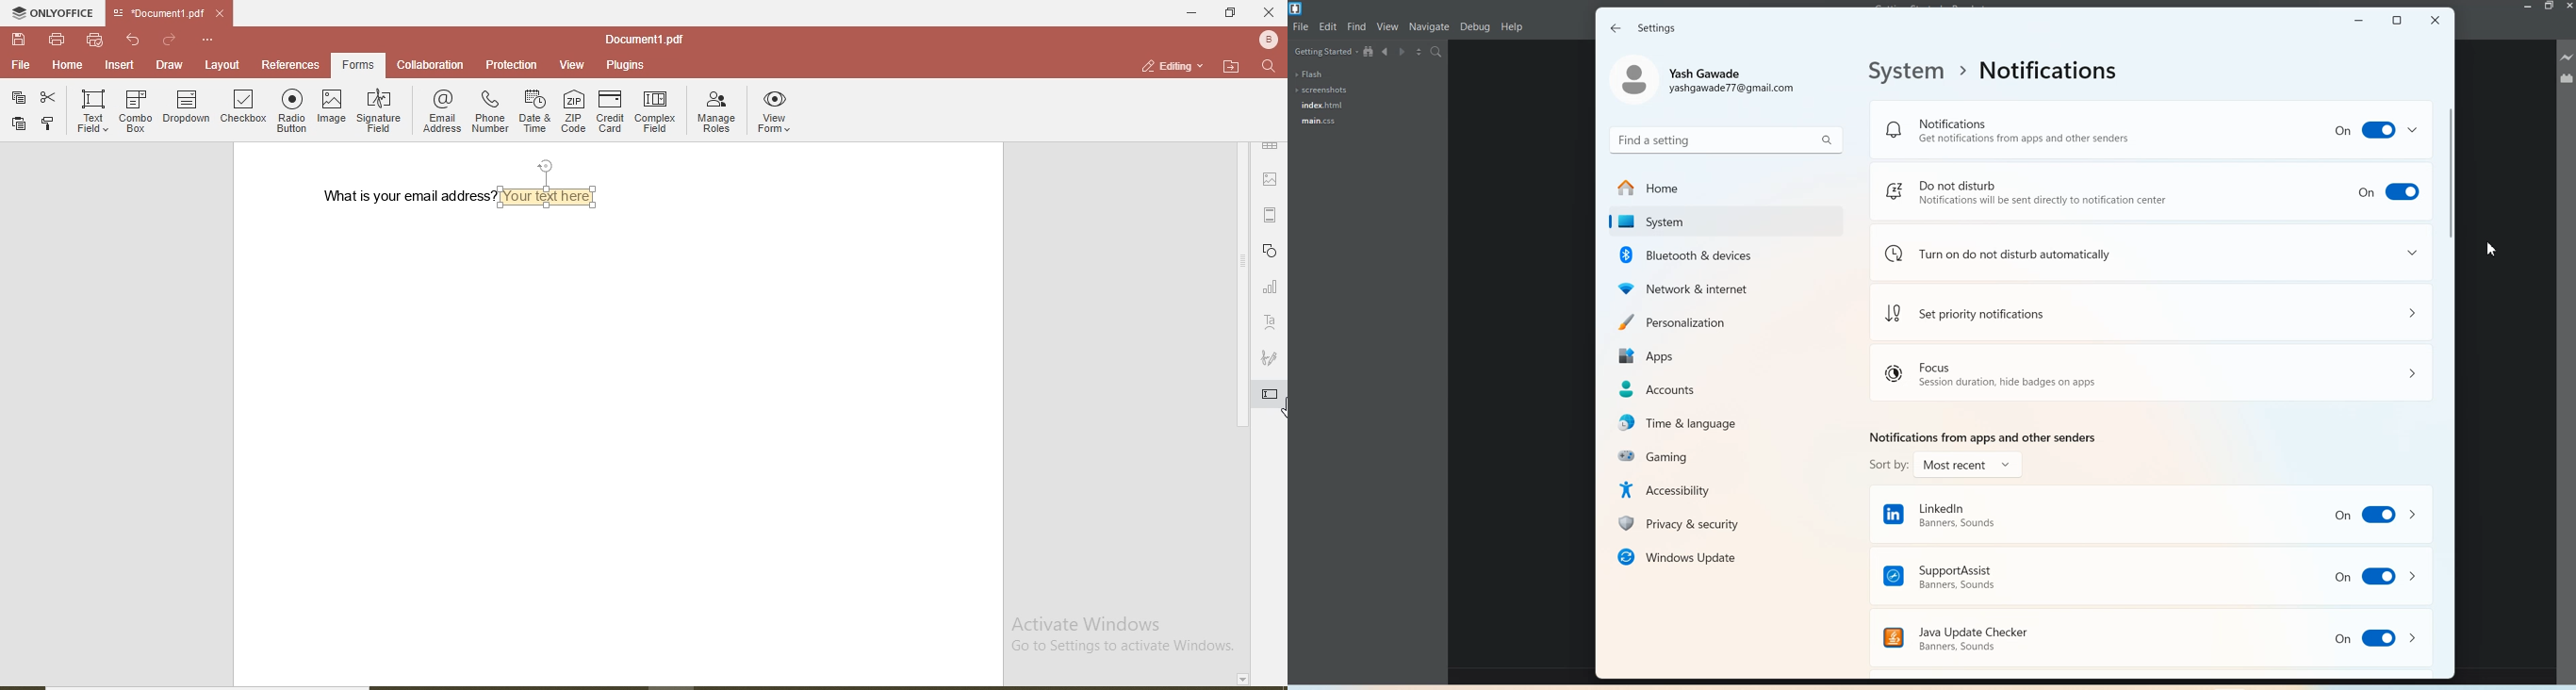 This screenshot has height=700, width=2576. Describe the element at coordinates (155, 14) in the screenshot. I see `file name` at that location.